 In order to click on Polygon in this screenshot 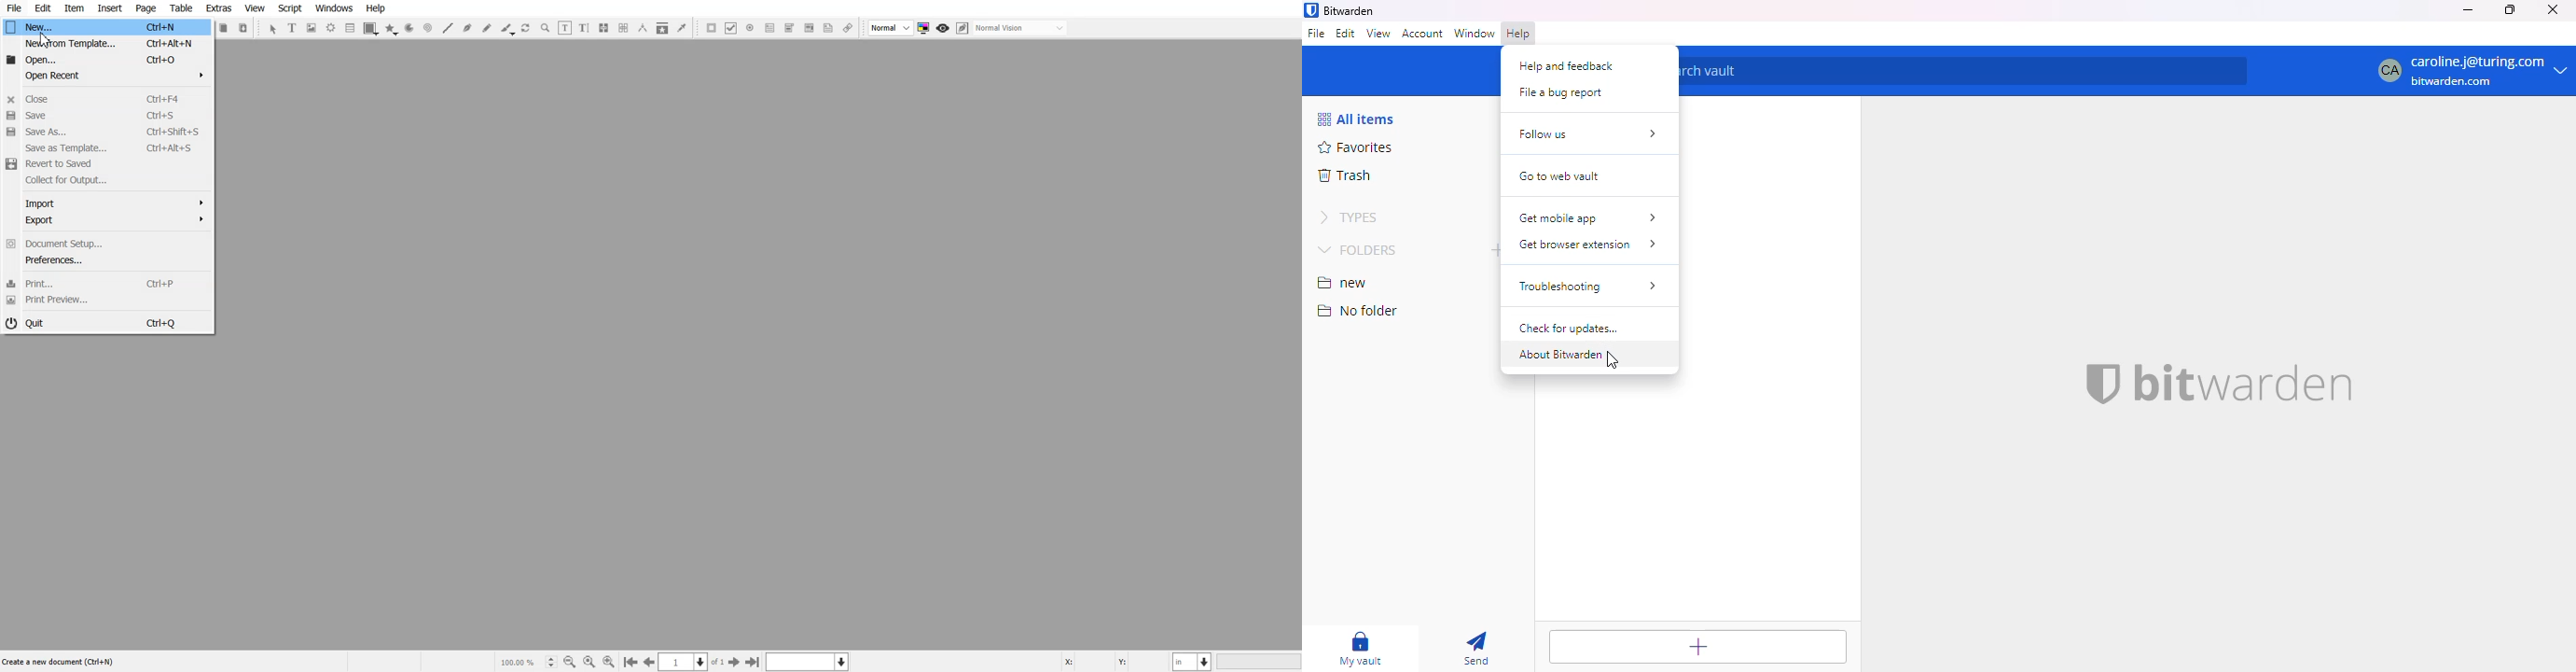, I will do `click(391, 29)`.